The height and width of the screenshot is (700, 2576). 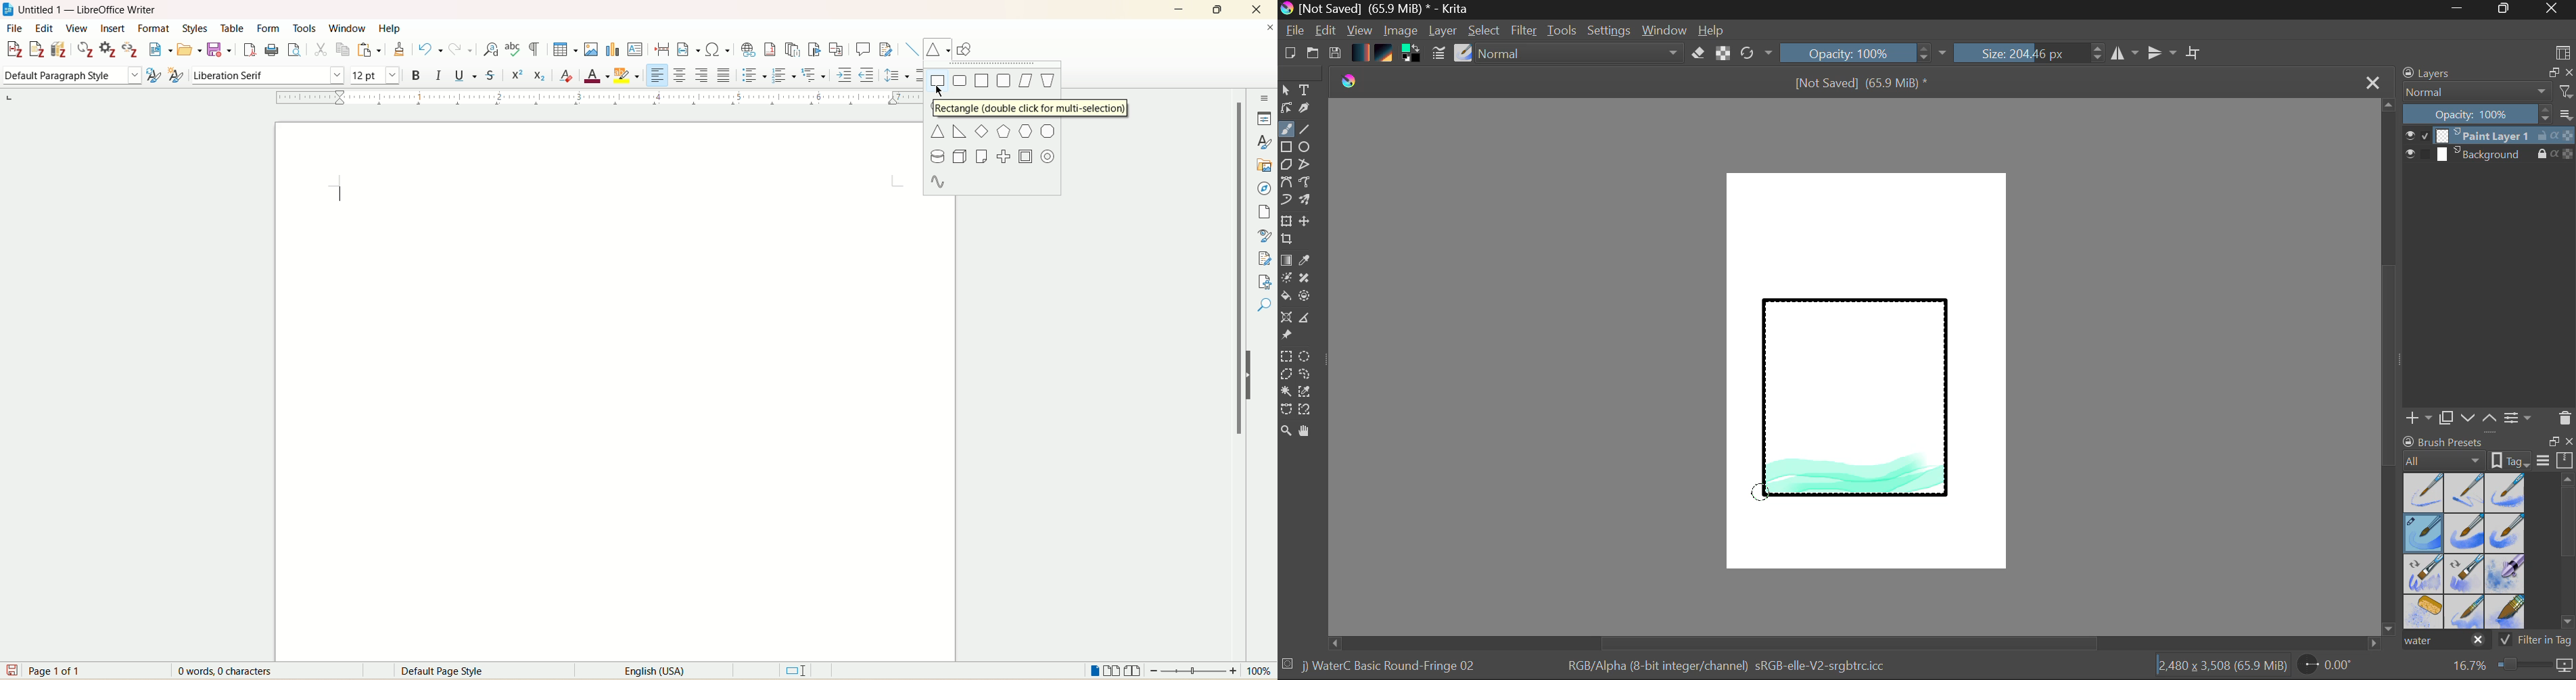 I want to click on Copy Layer, so click(x=2447, y=418).